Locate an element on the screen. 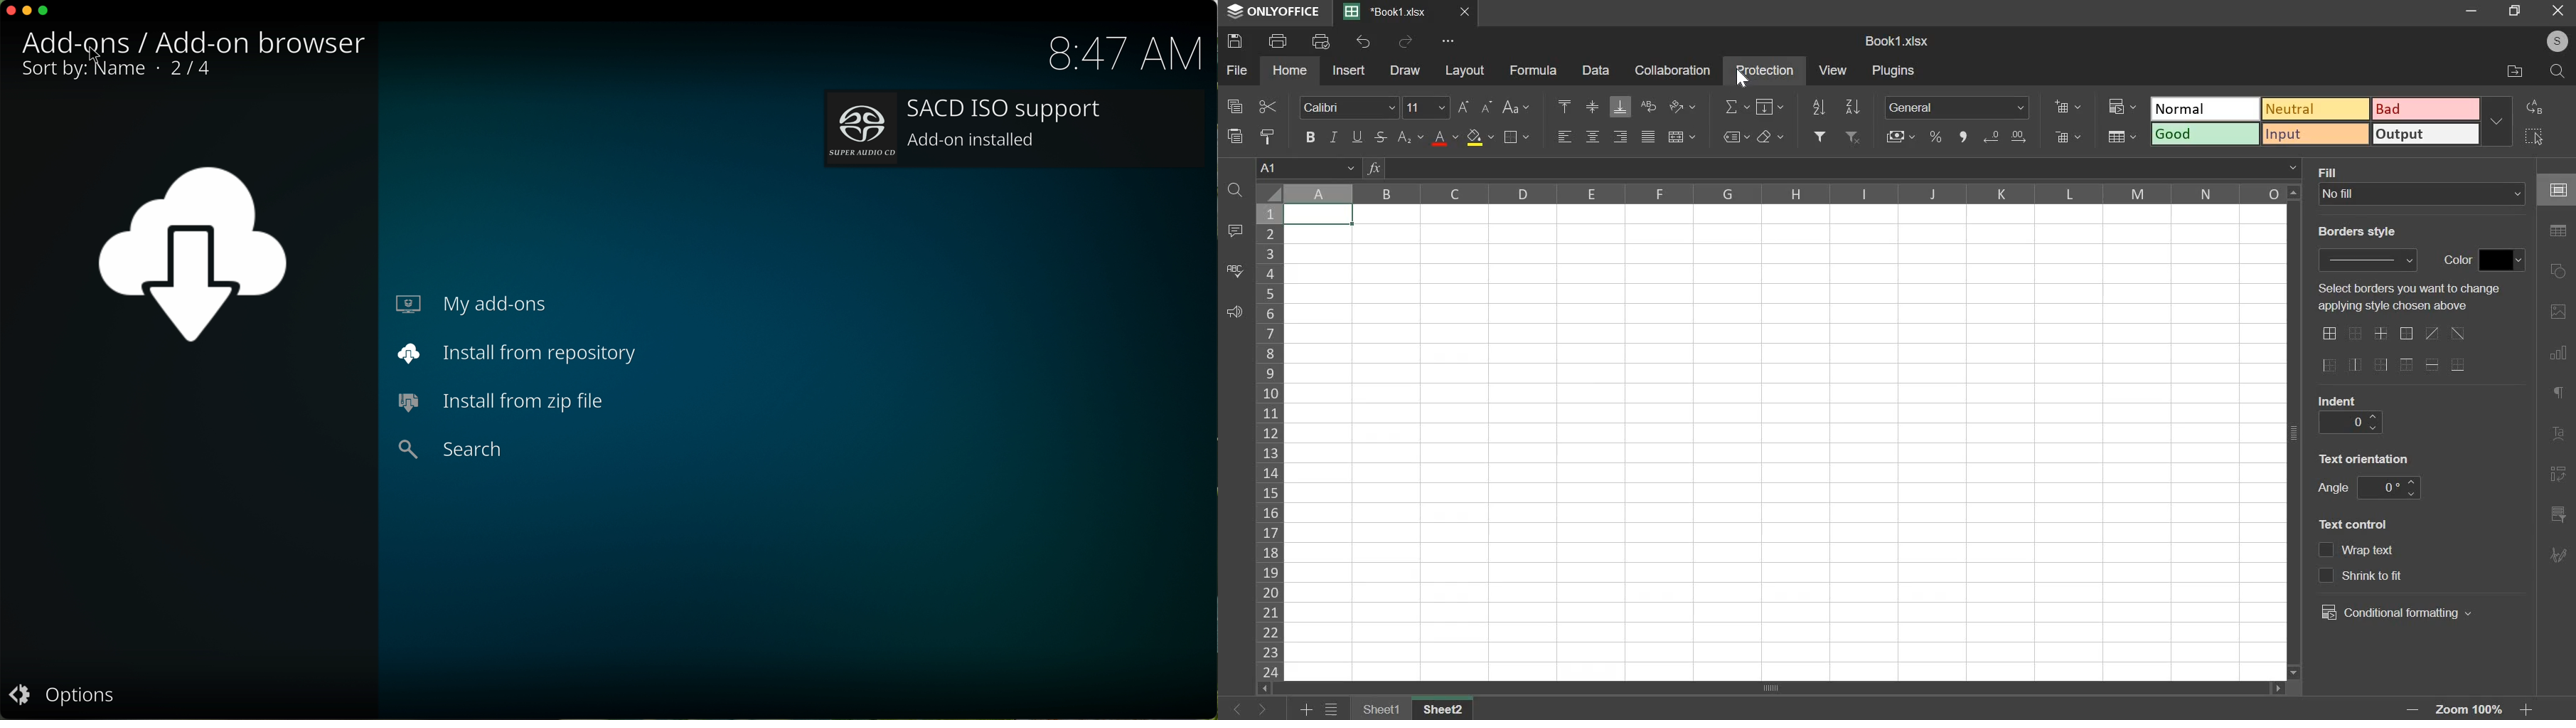 Image resolution: width=2576 pixels, height=728 pixels. Restore down is located at coordinates (2471, 10).